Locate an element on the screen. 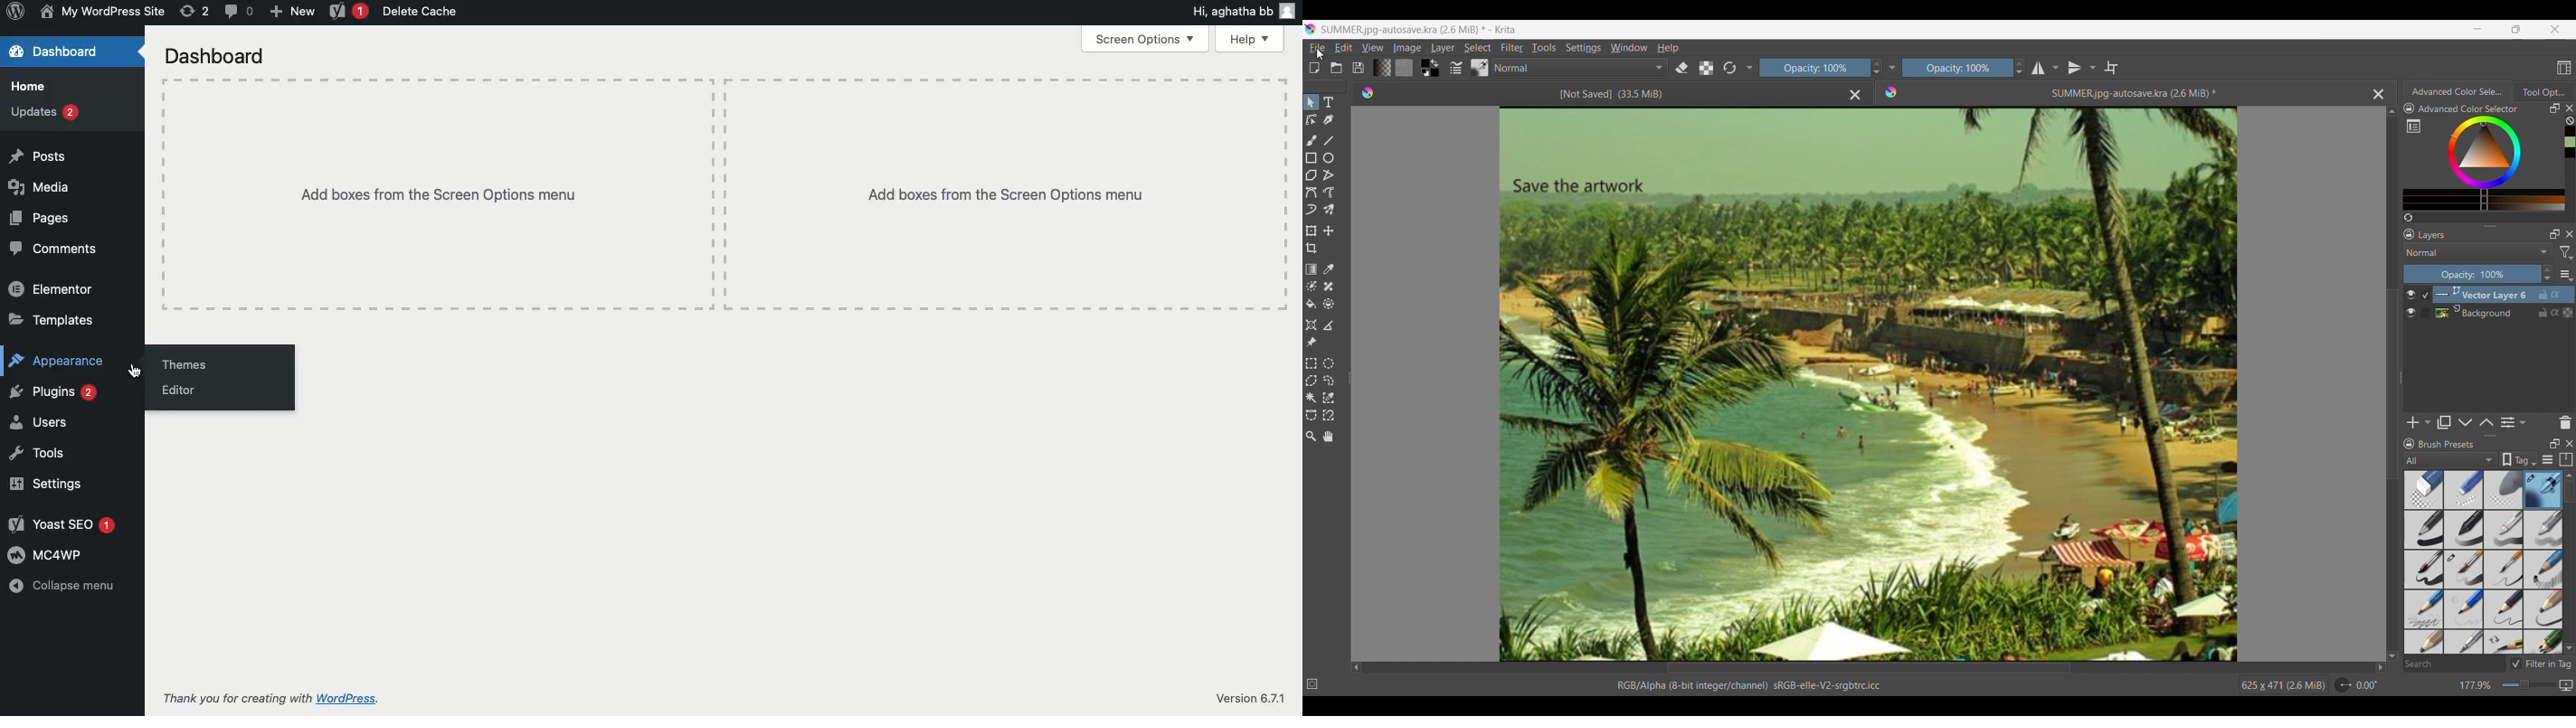  Freehand brush tool is located at coordinates (1311, 140).